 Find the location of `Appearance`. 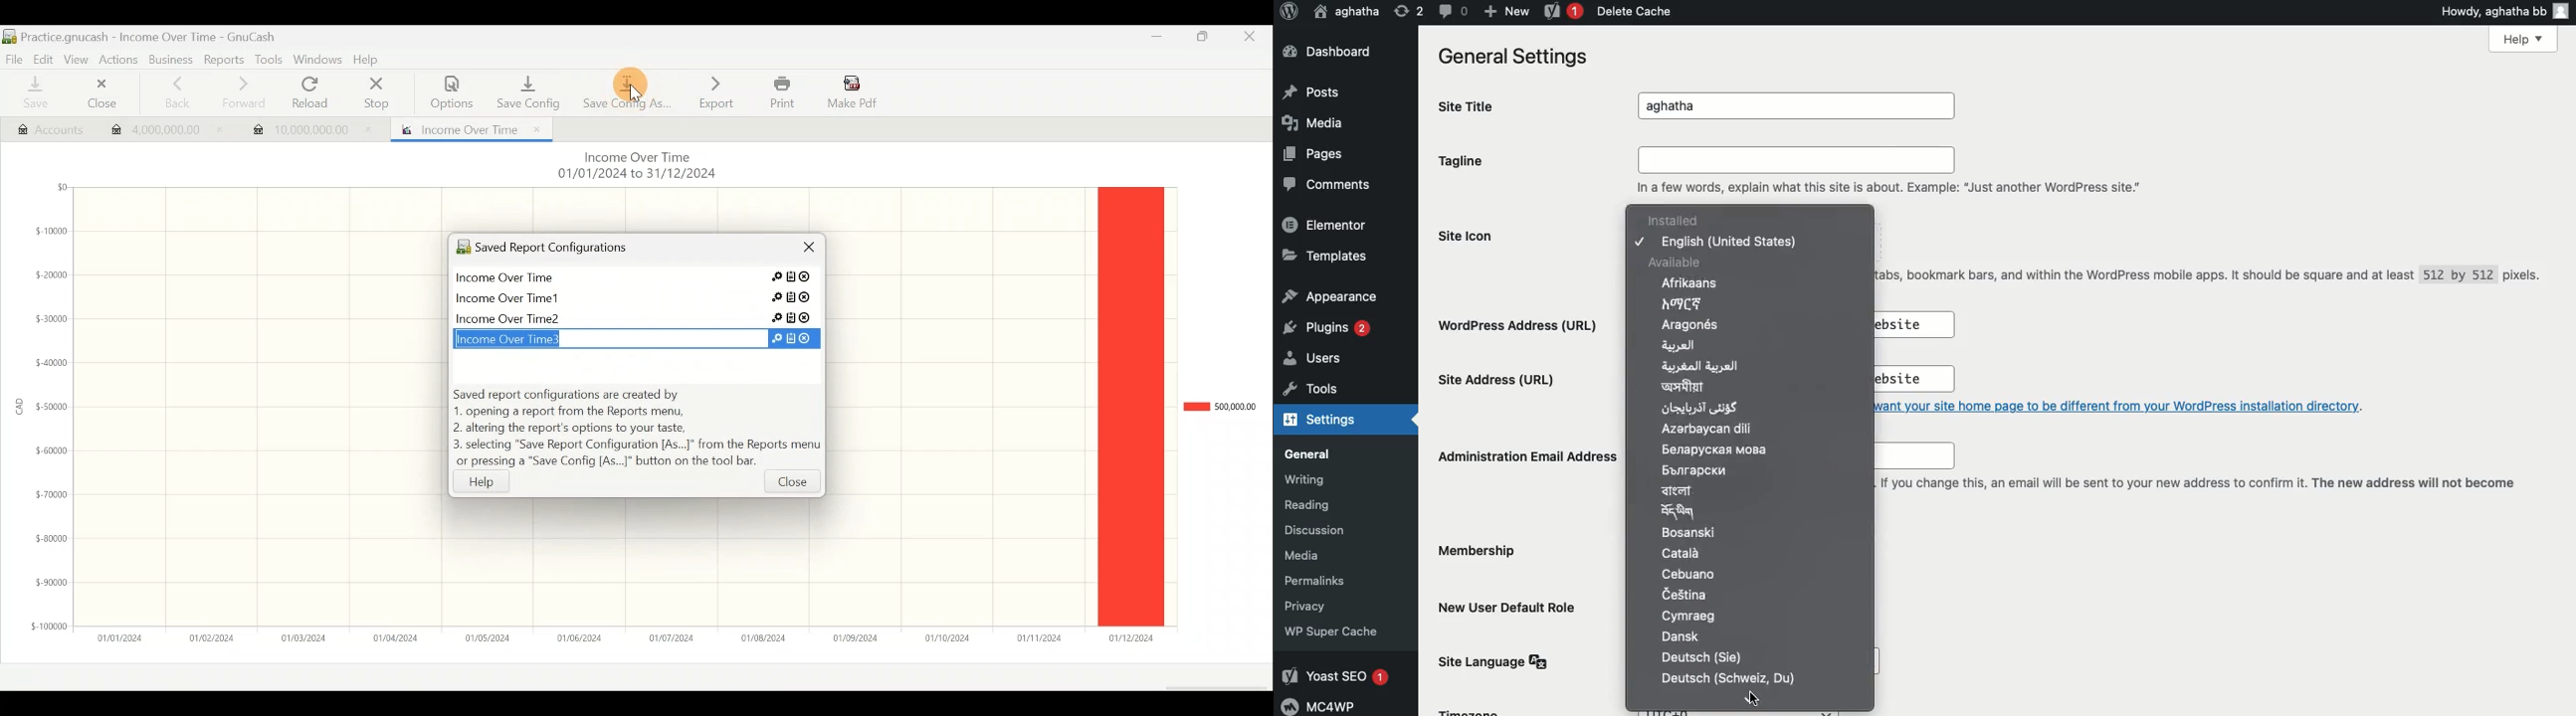

Appearance is located at coordinates (1328, 294).